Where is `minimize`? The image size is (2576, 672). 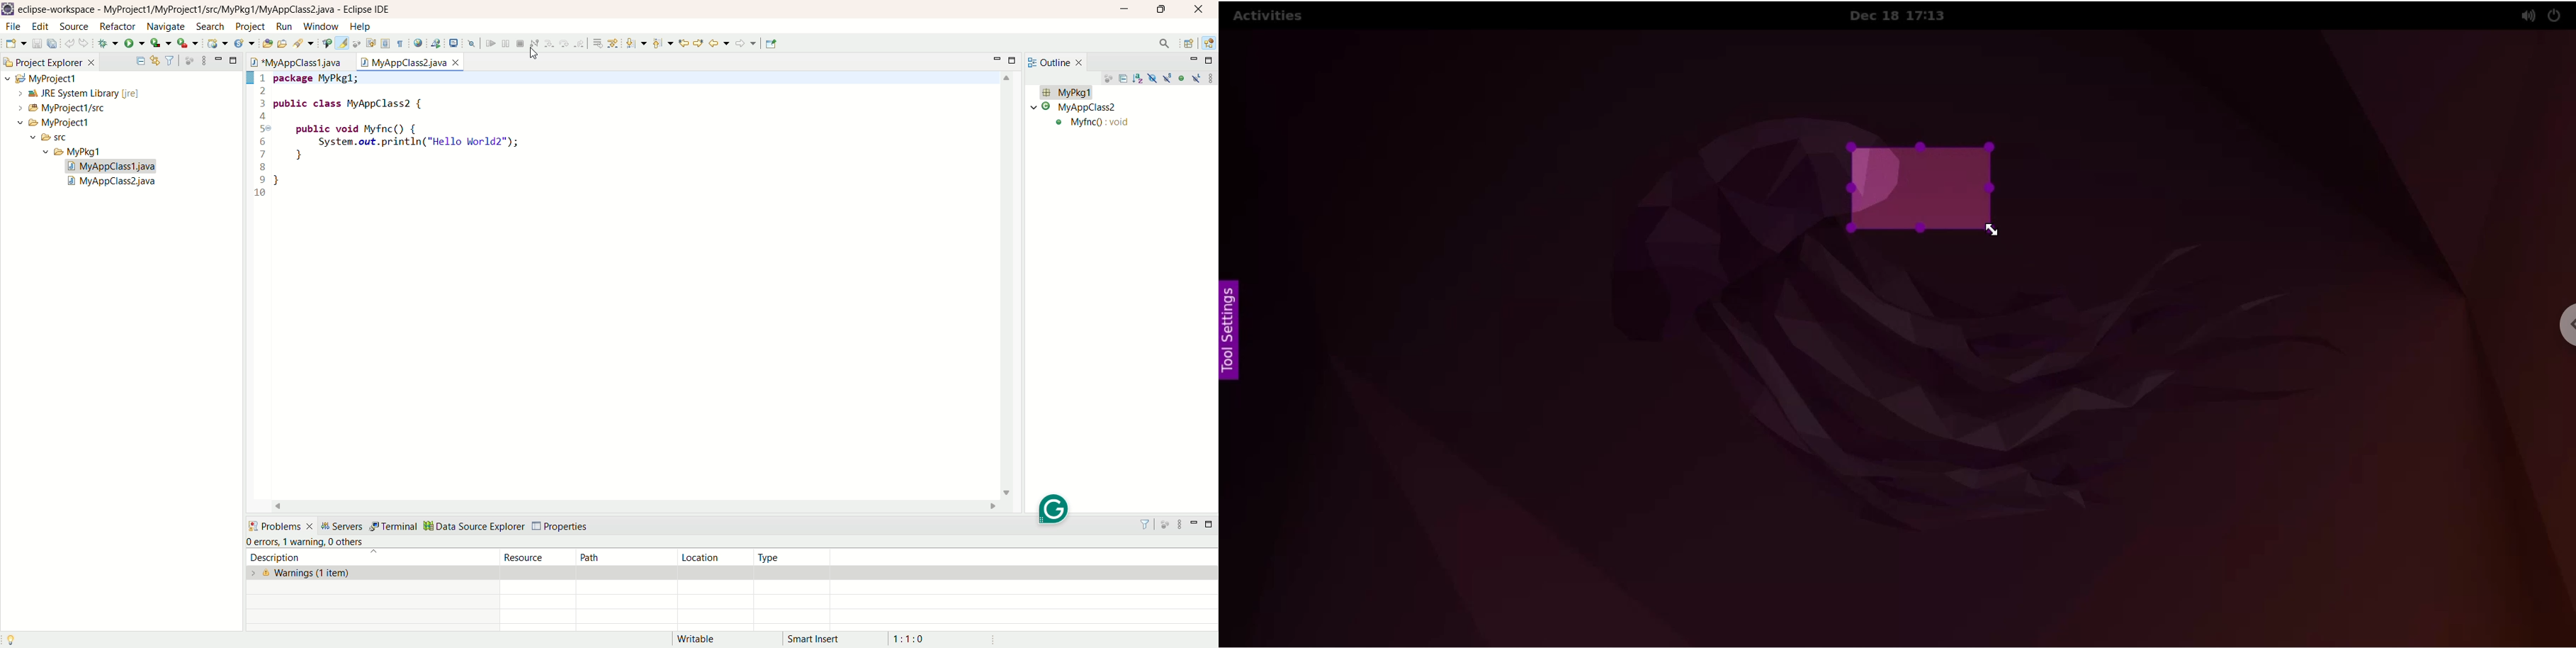
minimize is located at coordinates (218, 58).